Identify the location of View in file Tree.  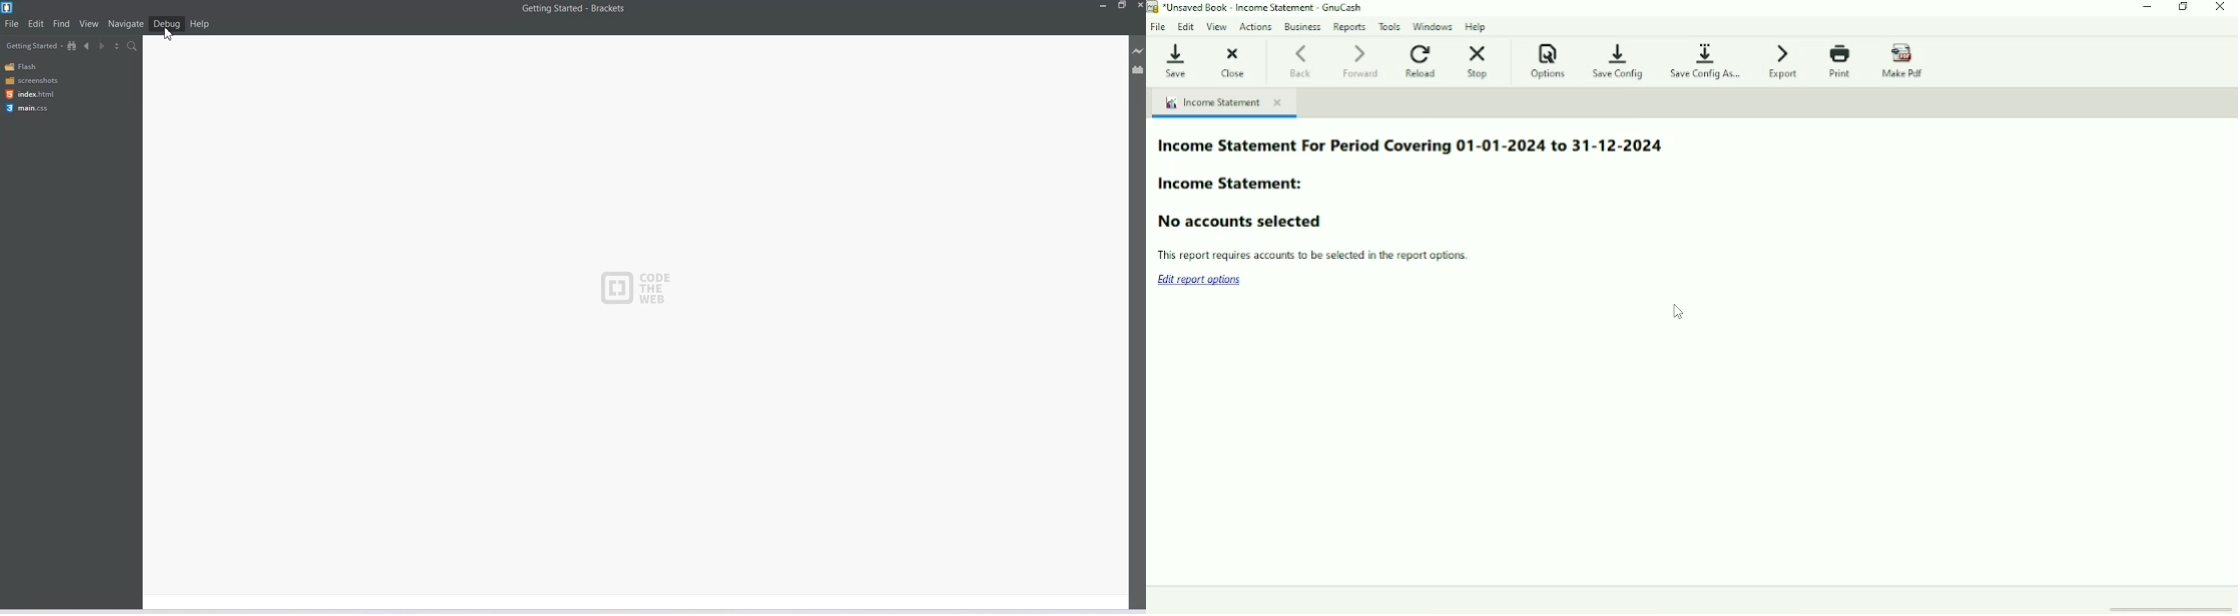
(73, 45).